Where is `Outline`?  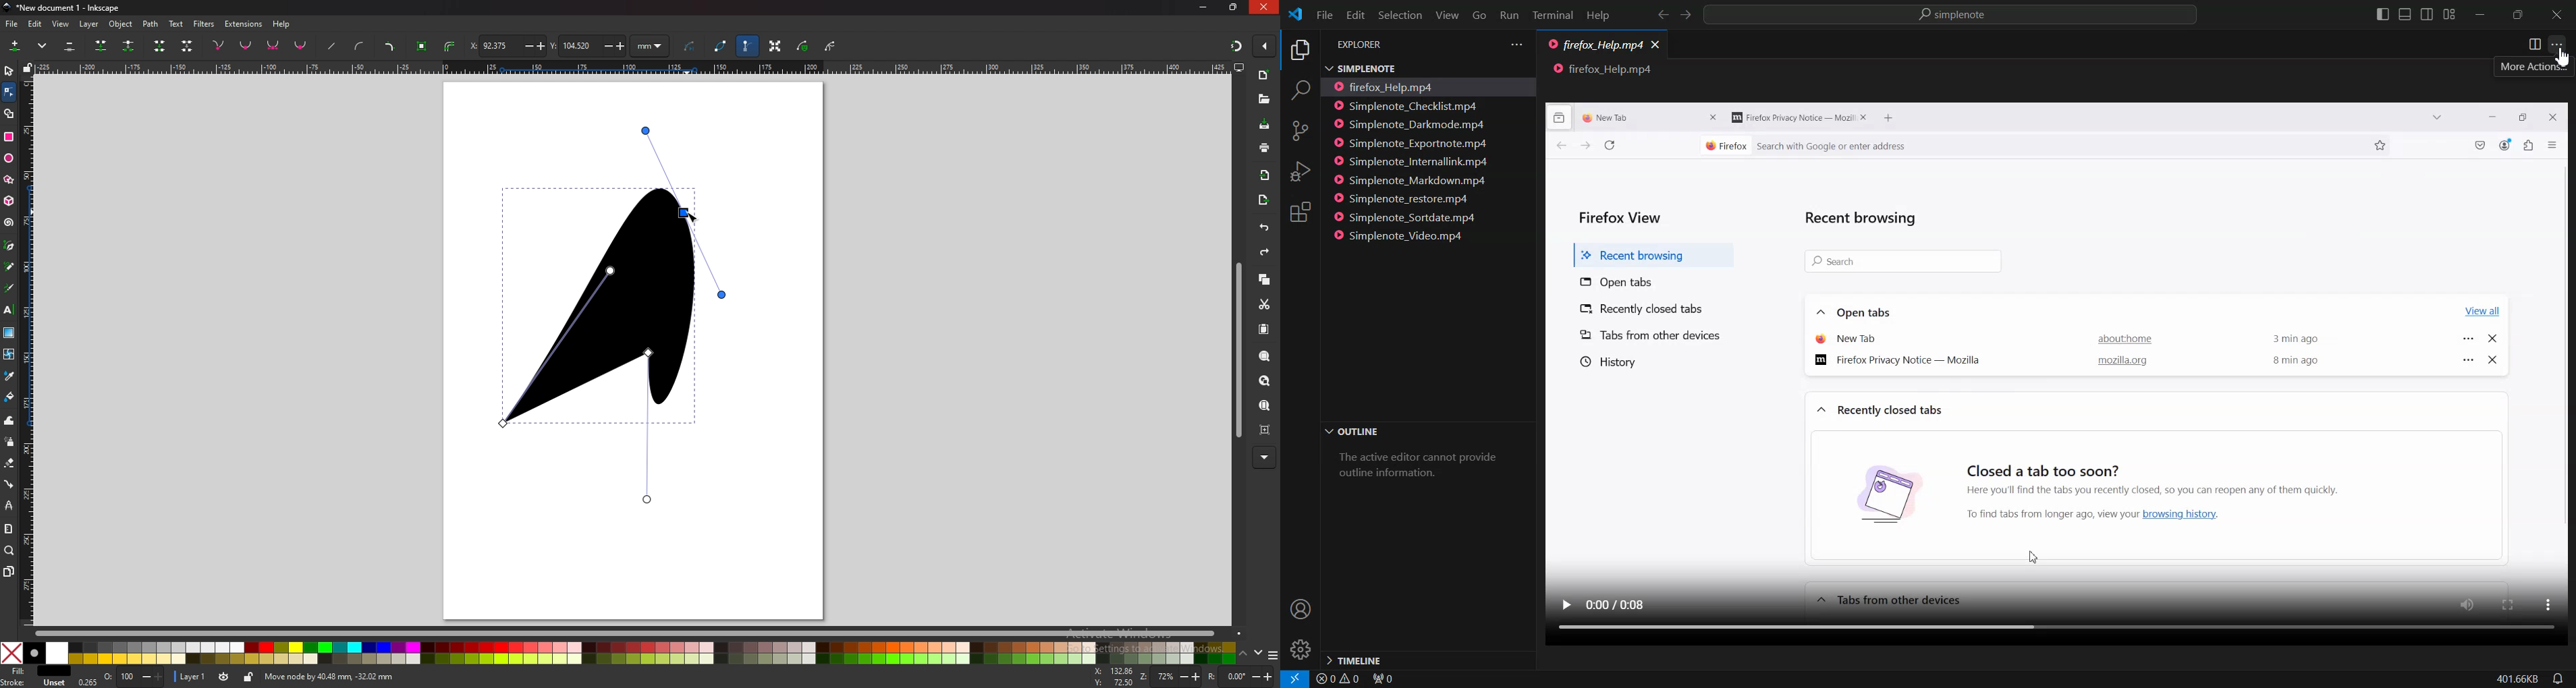 Outline is located at coordinates (1426, 432).